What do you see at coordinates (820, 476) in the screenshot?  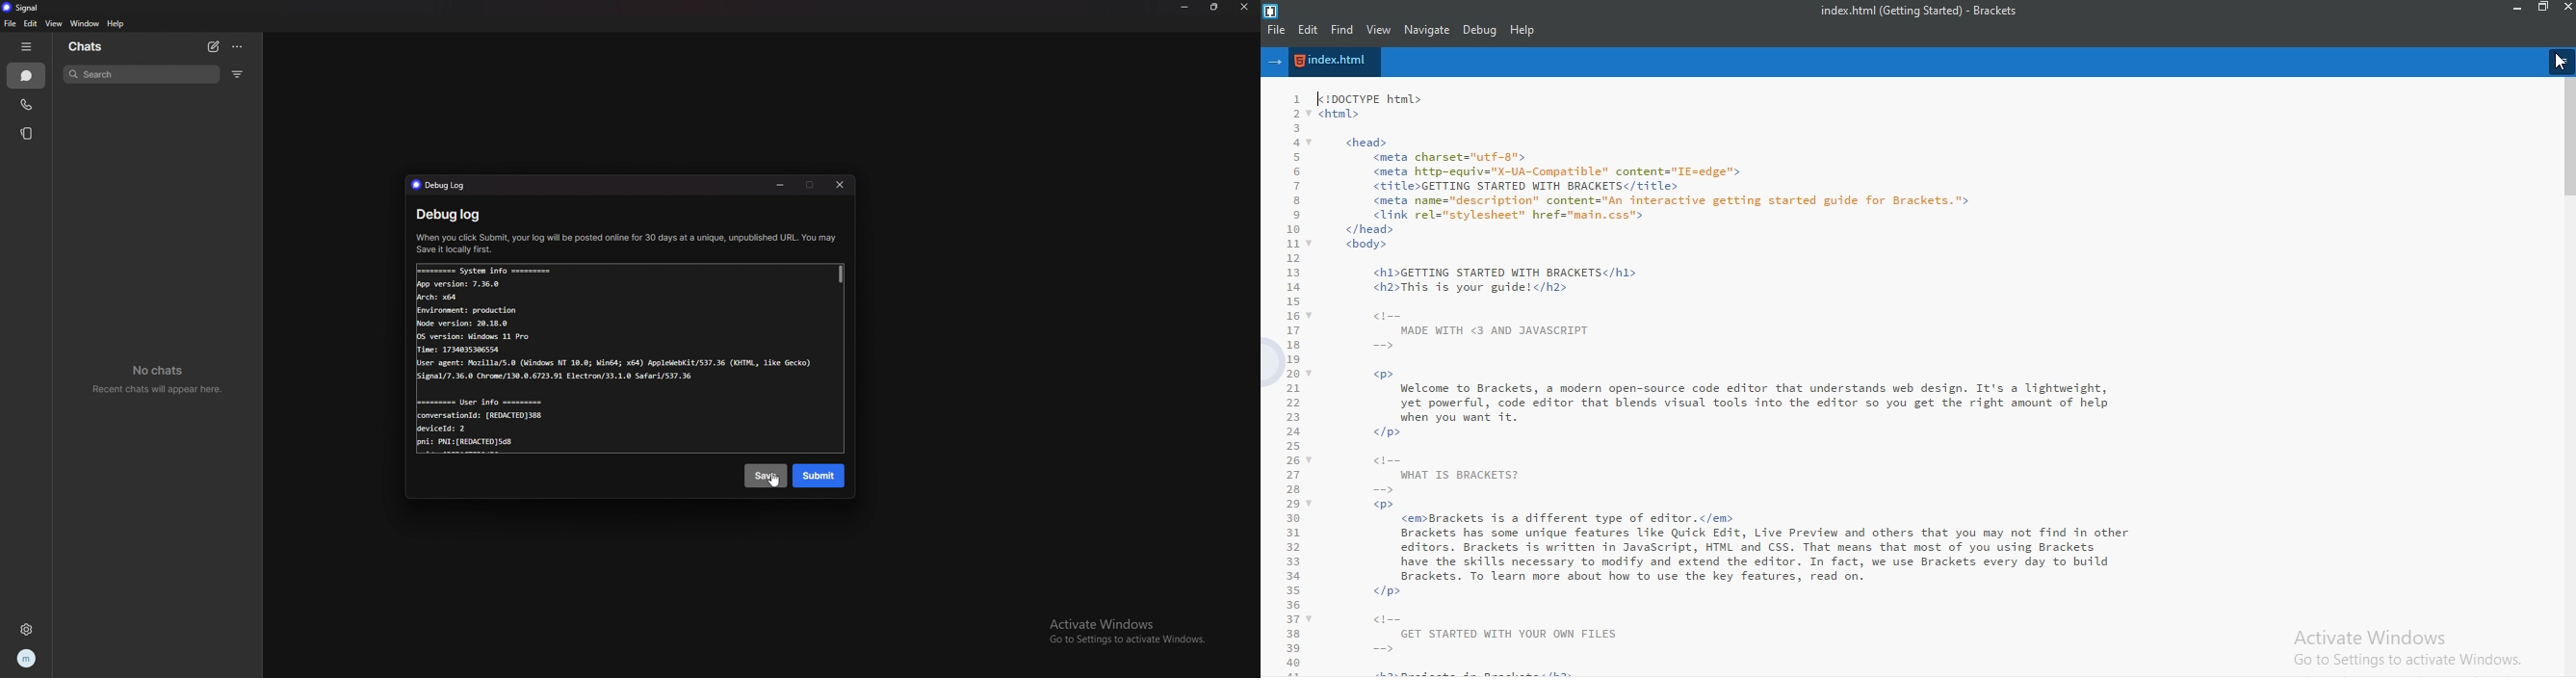 I see `submit` at bounding box center [820, 476].